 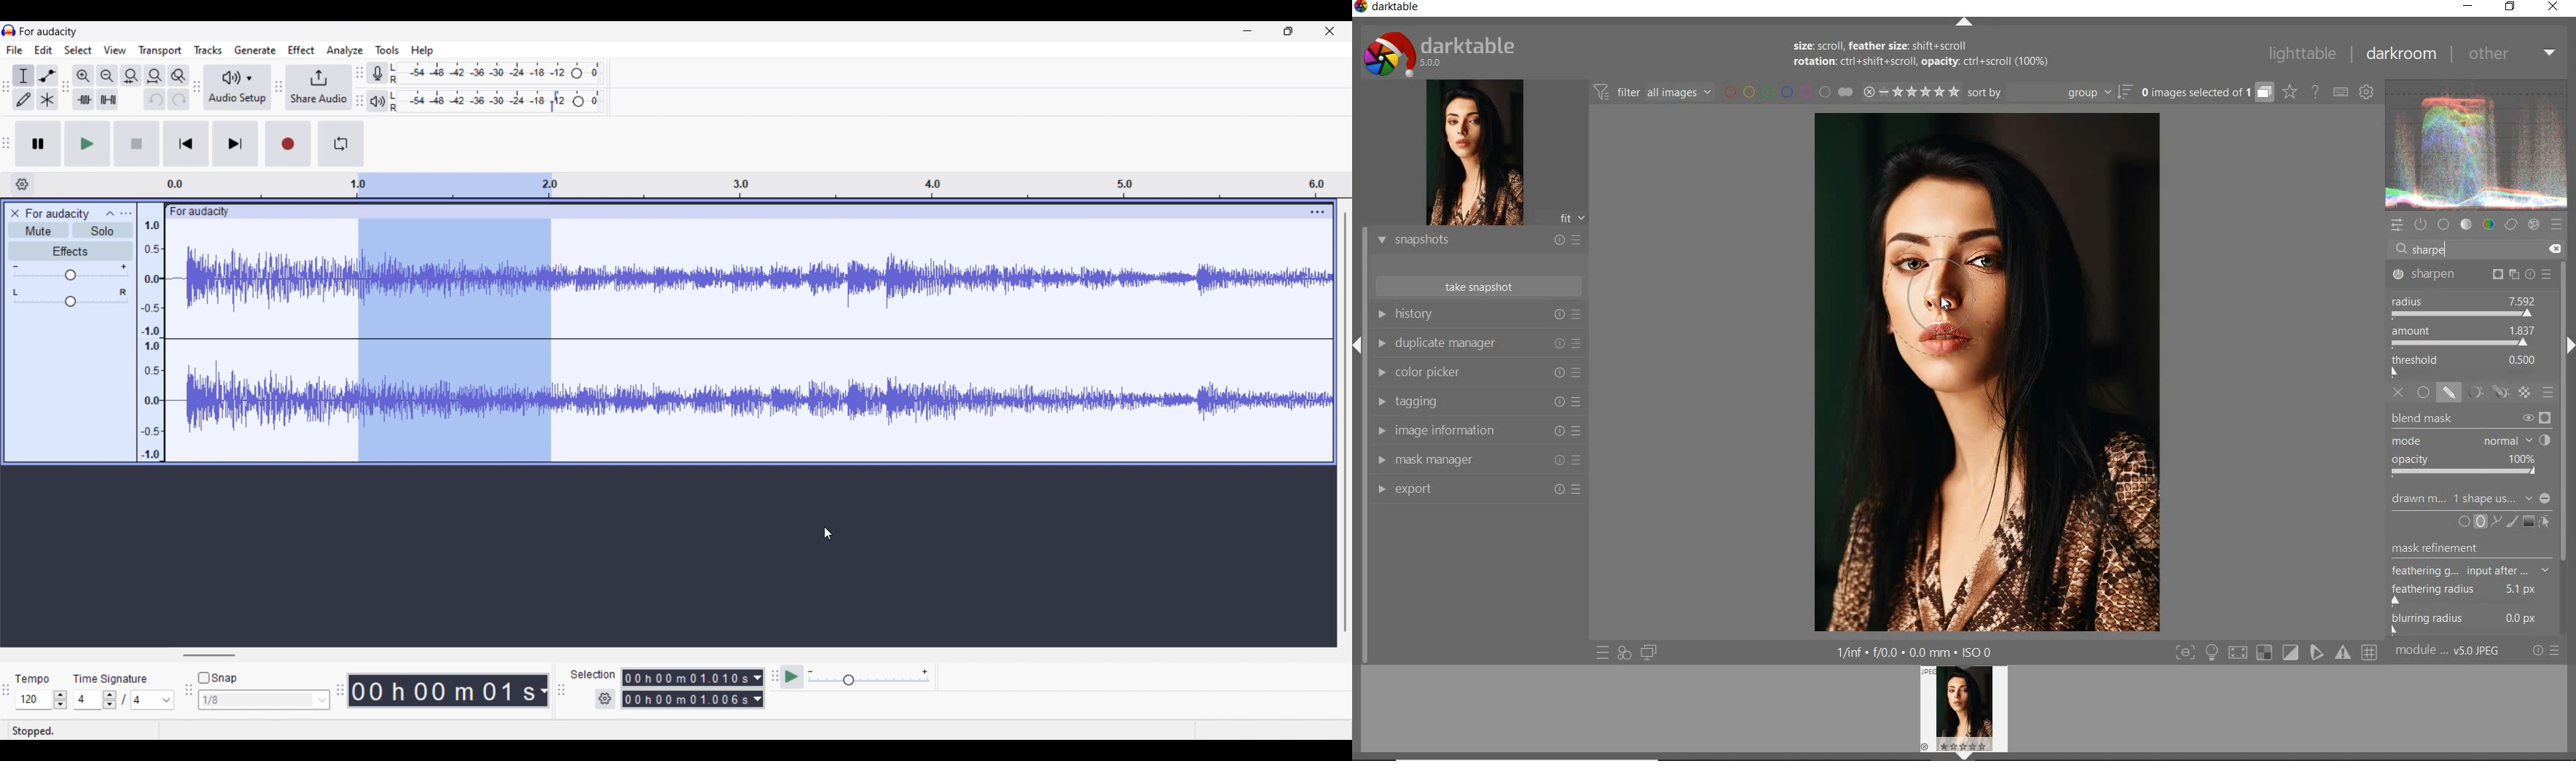 I want to click on Horizontal slide bar, so click(x=208, y=655).